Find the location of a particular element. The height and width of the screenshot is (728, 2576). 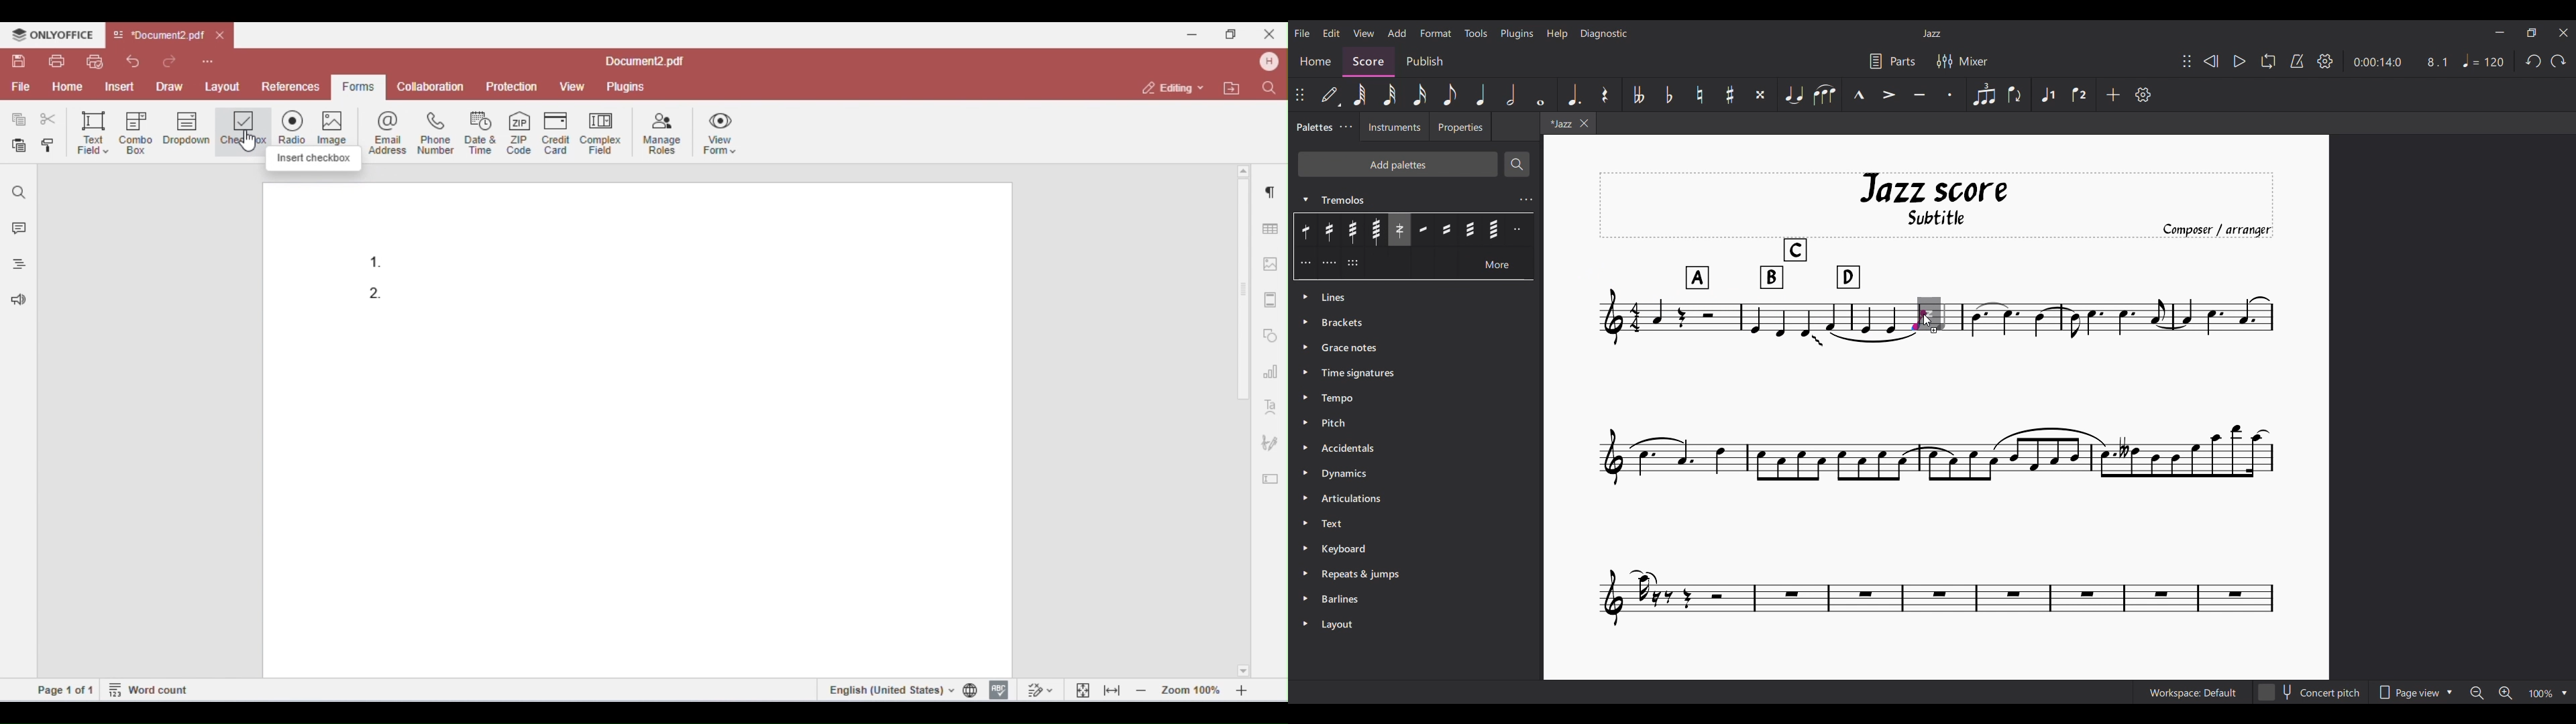

Score is located at coordinates (1368, 62).